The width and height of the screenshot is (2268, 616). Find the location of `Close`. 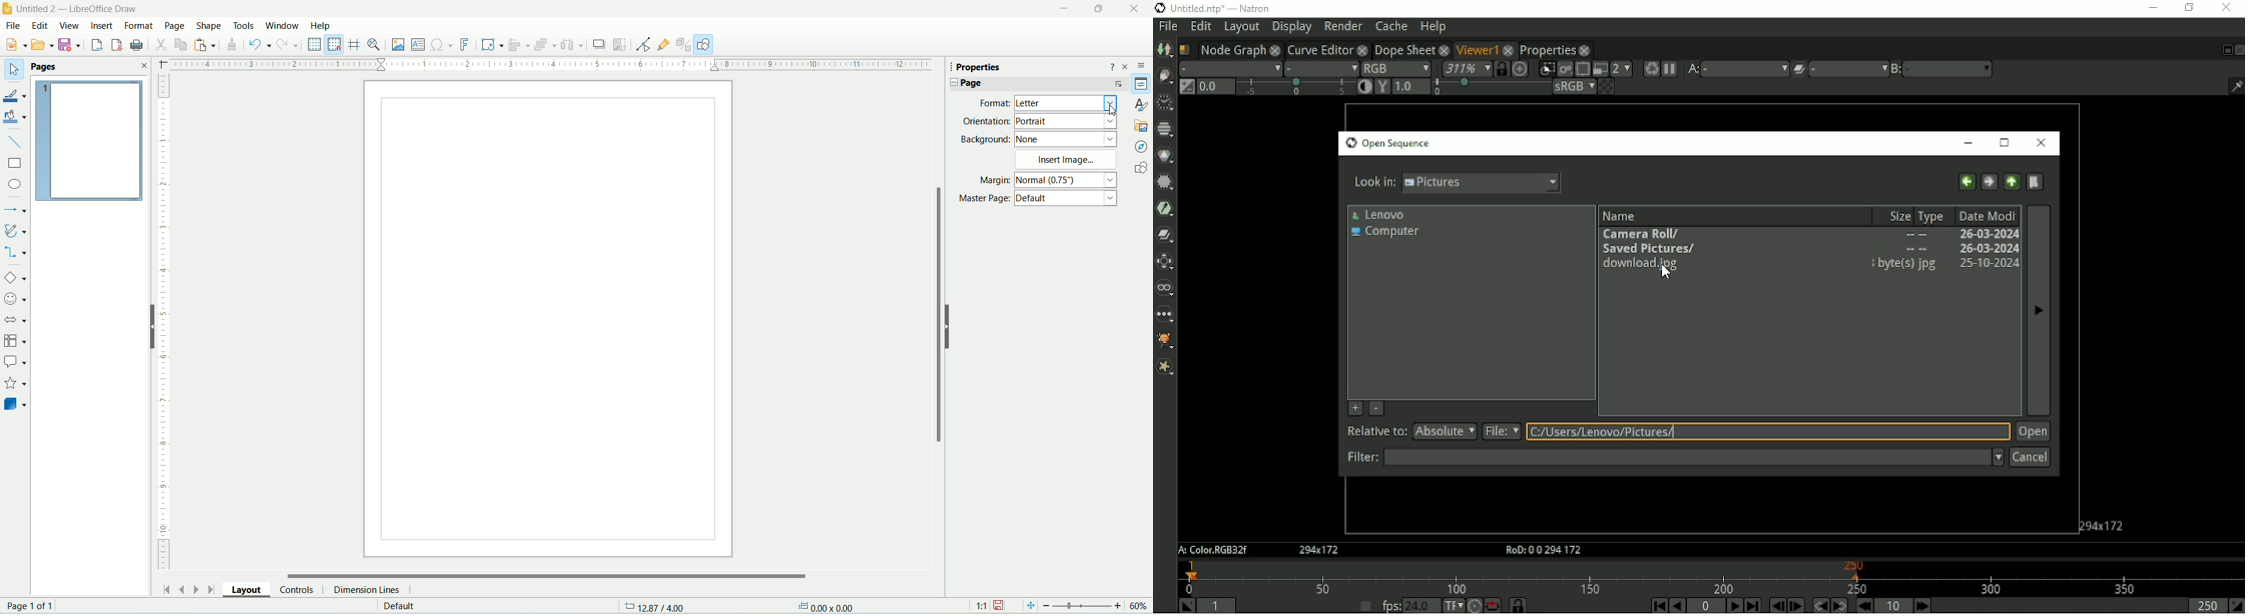

Close is located at coordinates (2238, 50).